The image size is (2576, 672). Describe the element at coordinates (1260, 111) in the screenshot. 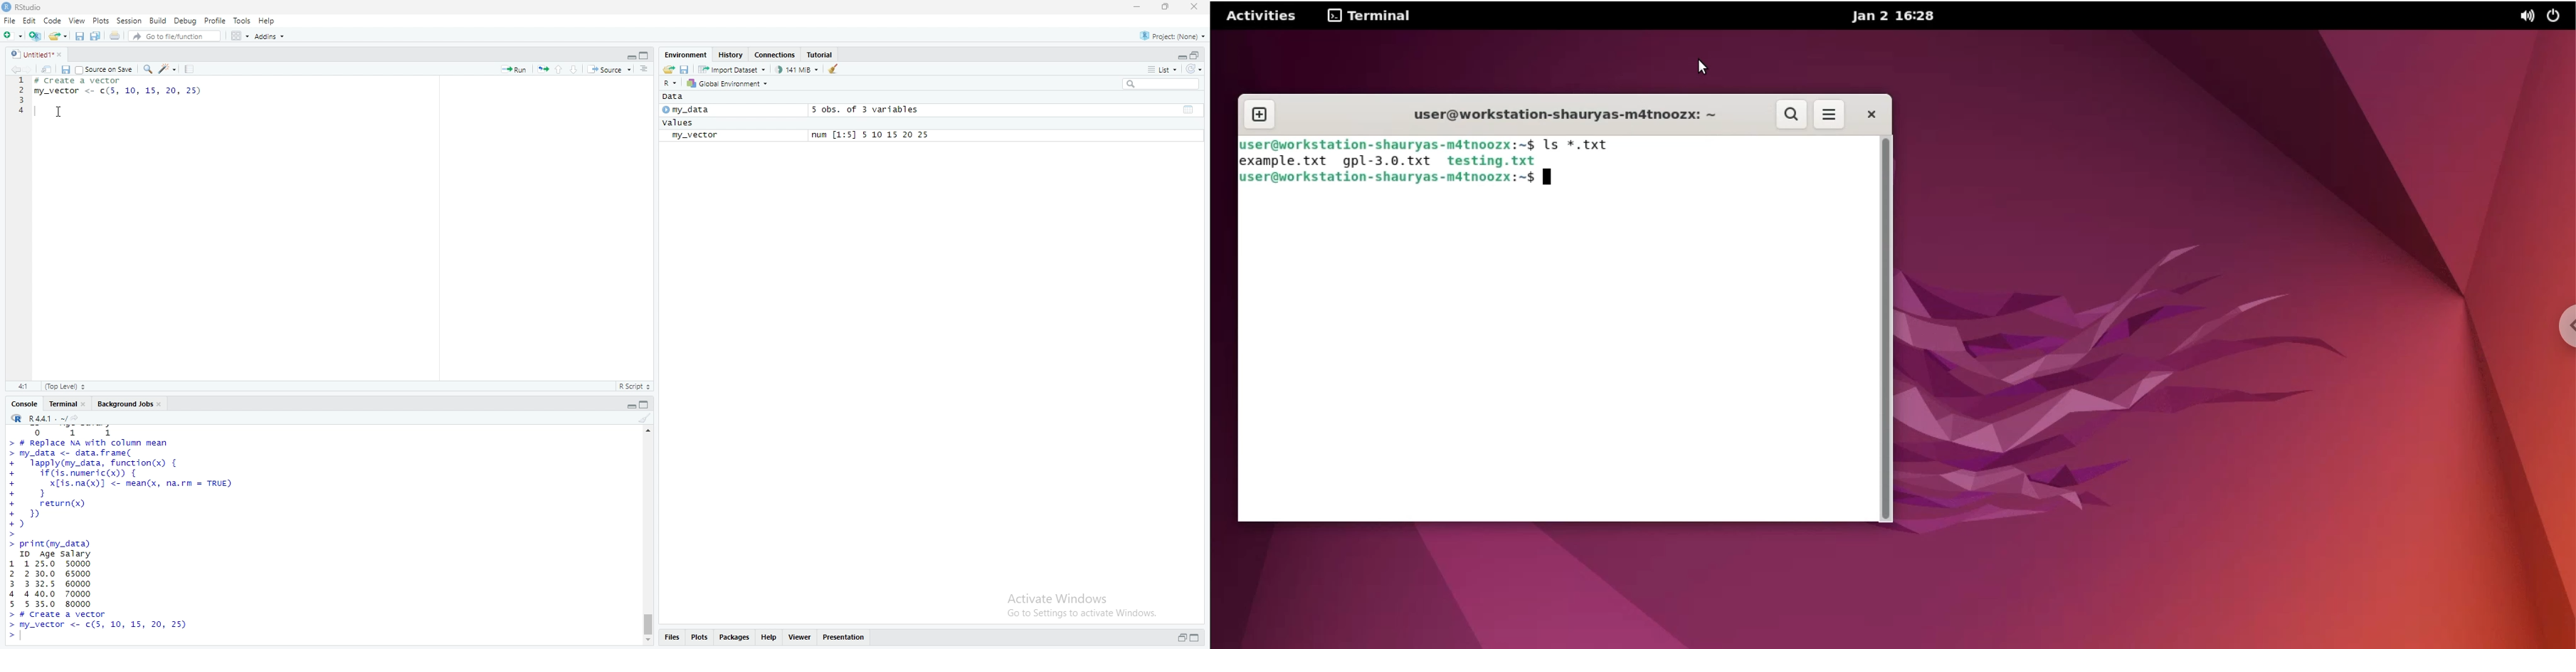

I see `new tab` at that location.